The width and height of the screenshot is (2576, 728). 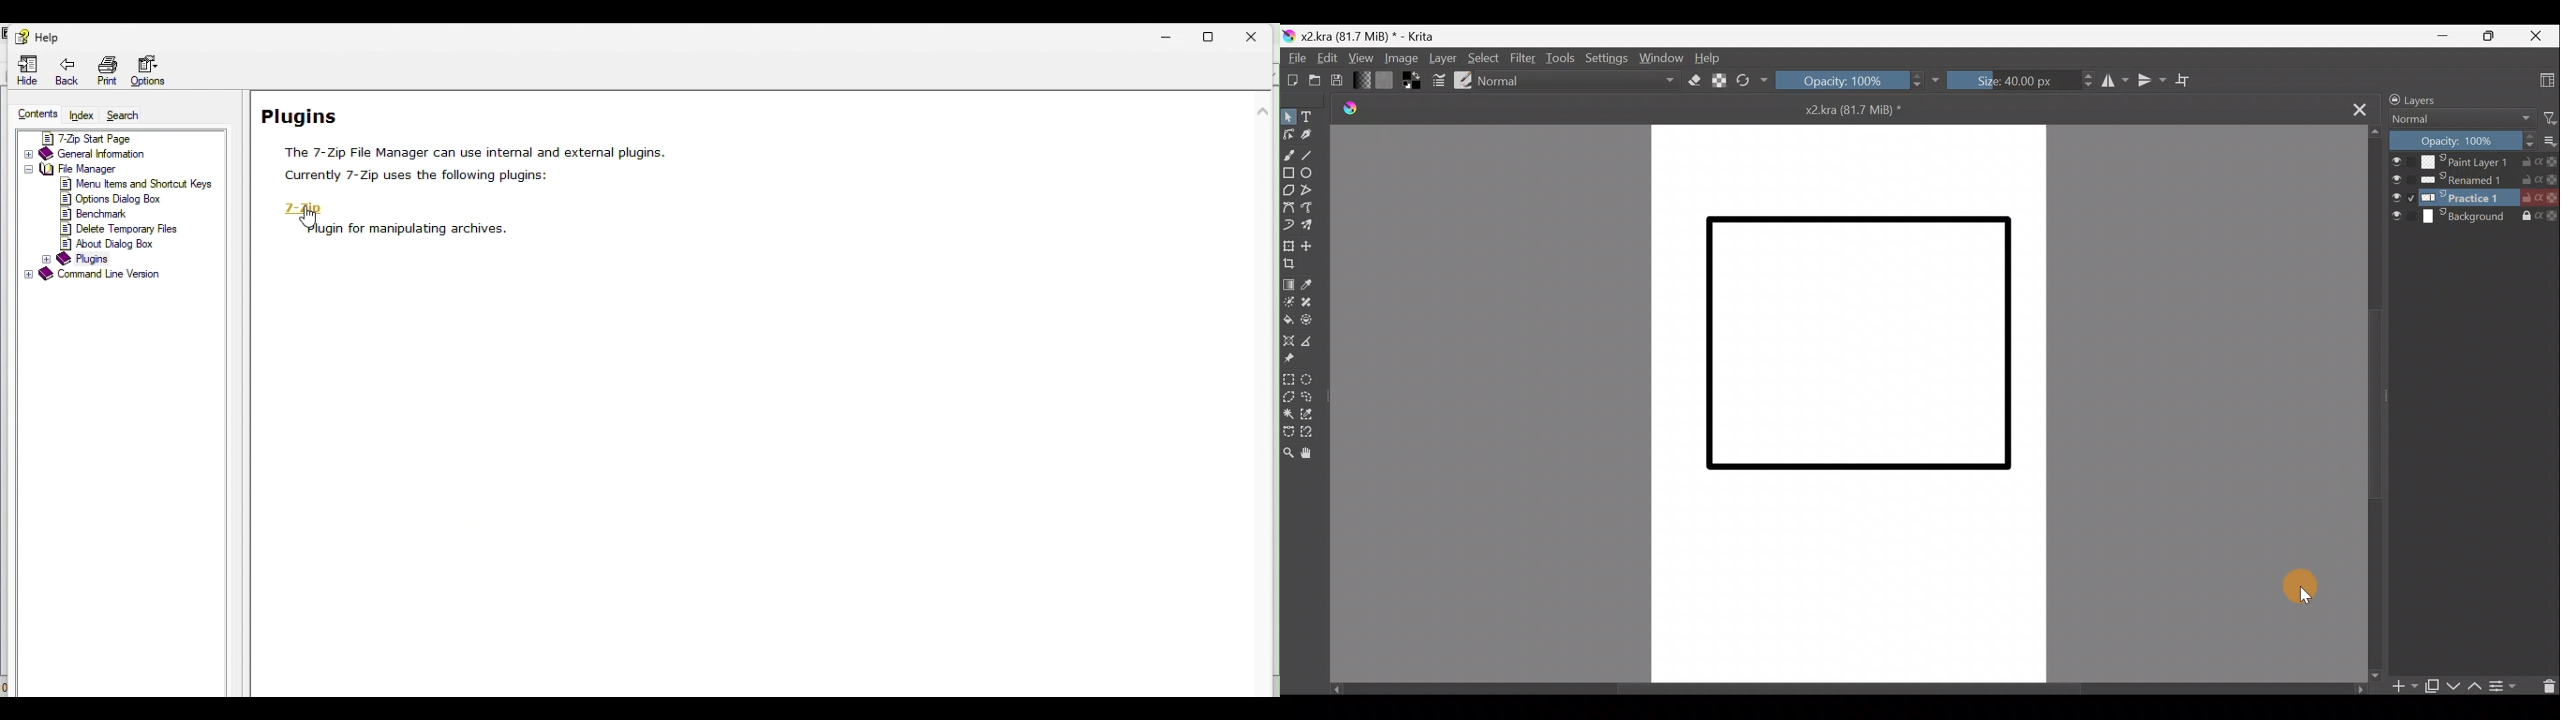 What do you see at coordinates (1313, 321) in the screenshot?
I see `Enclose & fill tool` at bounding box center [1313, 321].